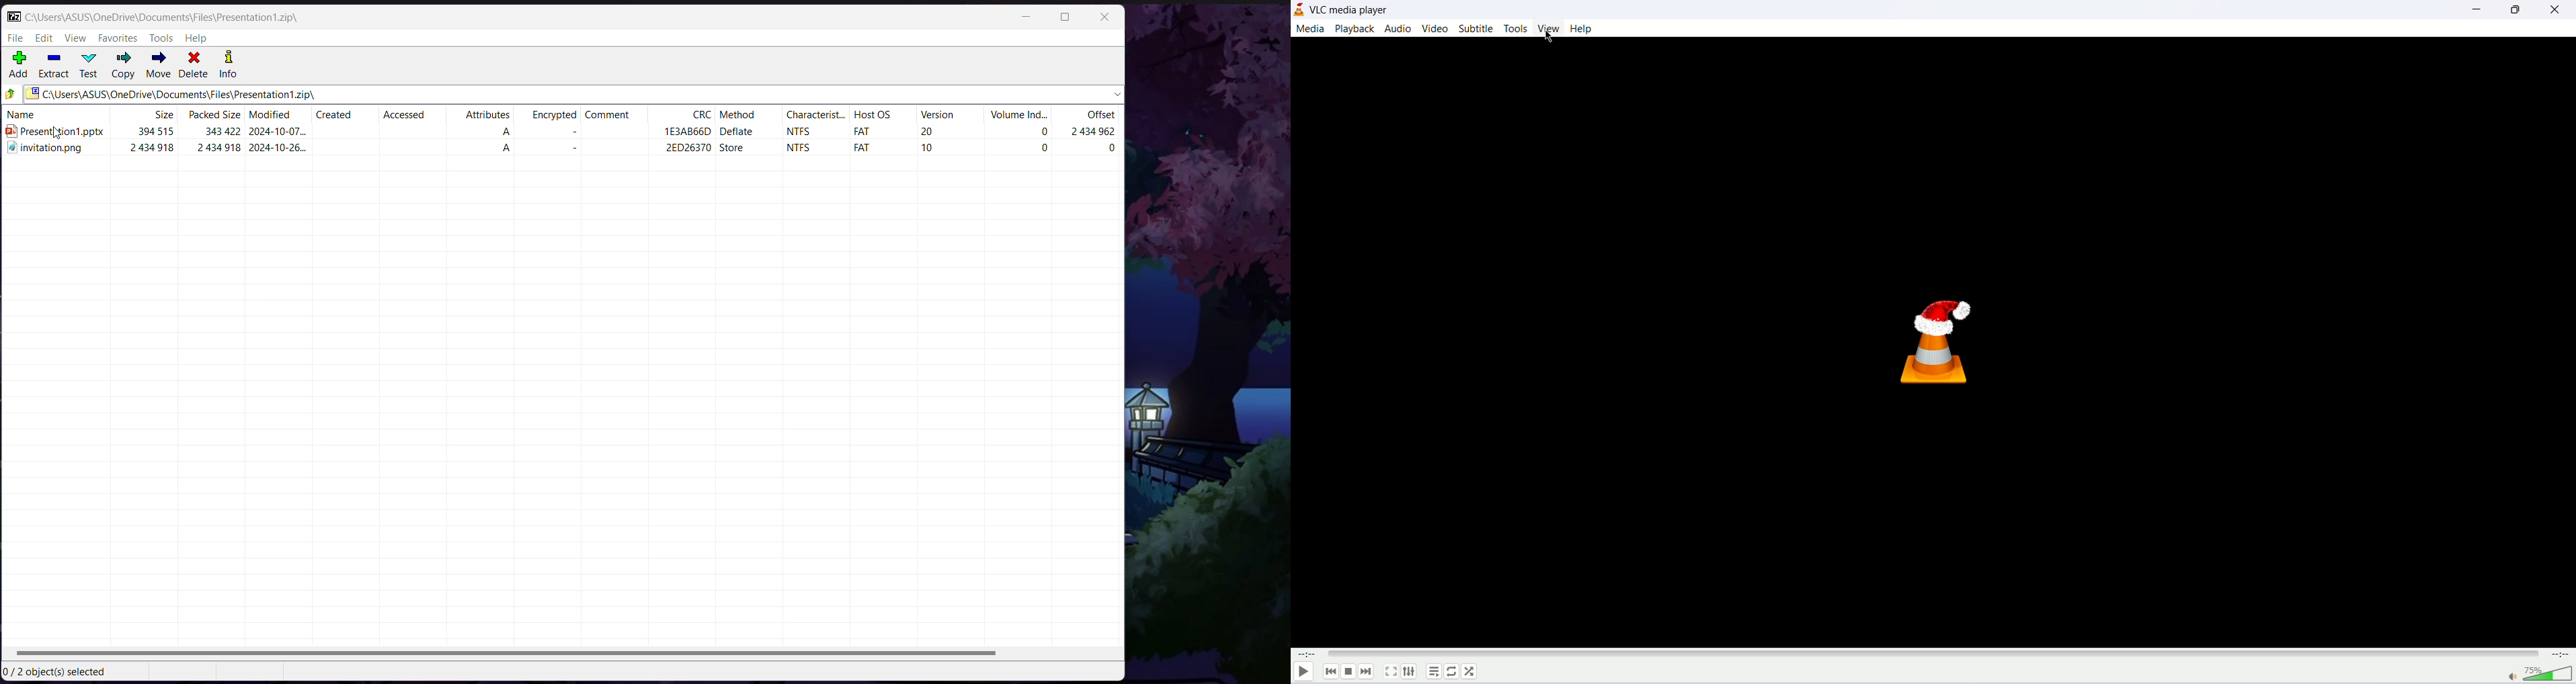 The image size is (2576, 700). I want to click on vlc logo, so click(1940, 341).